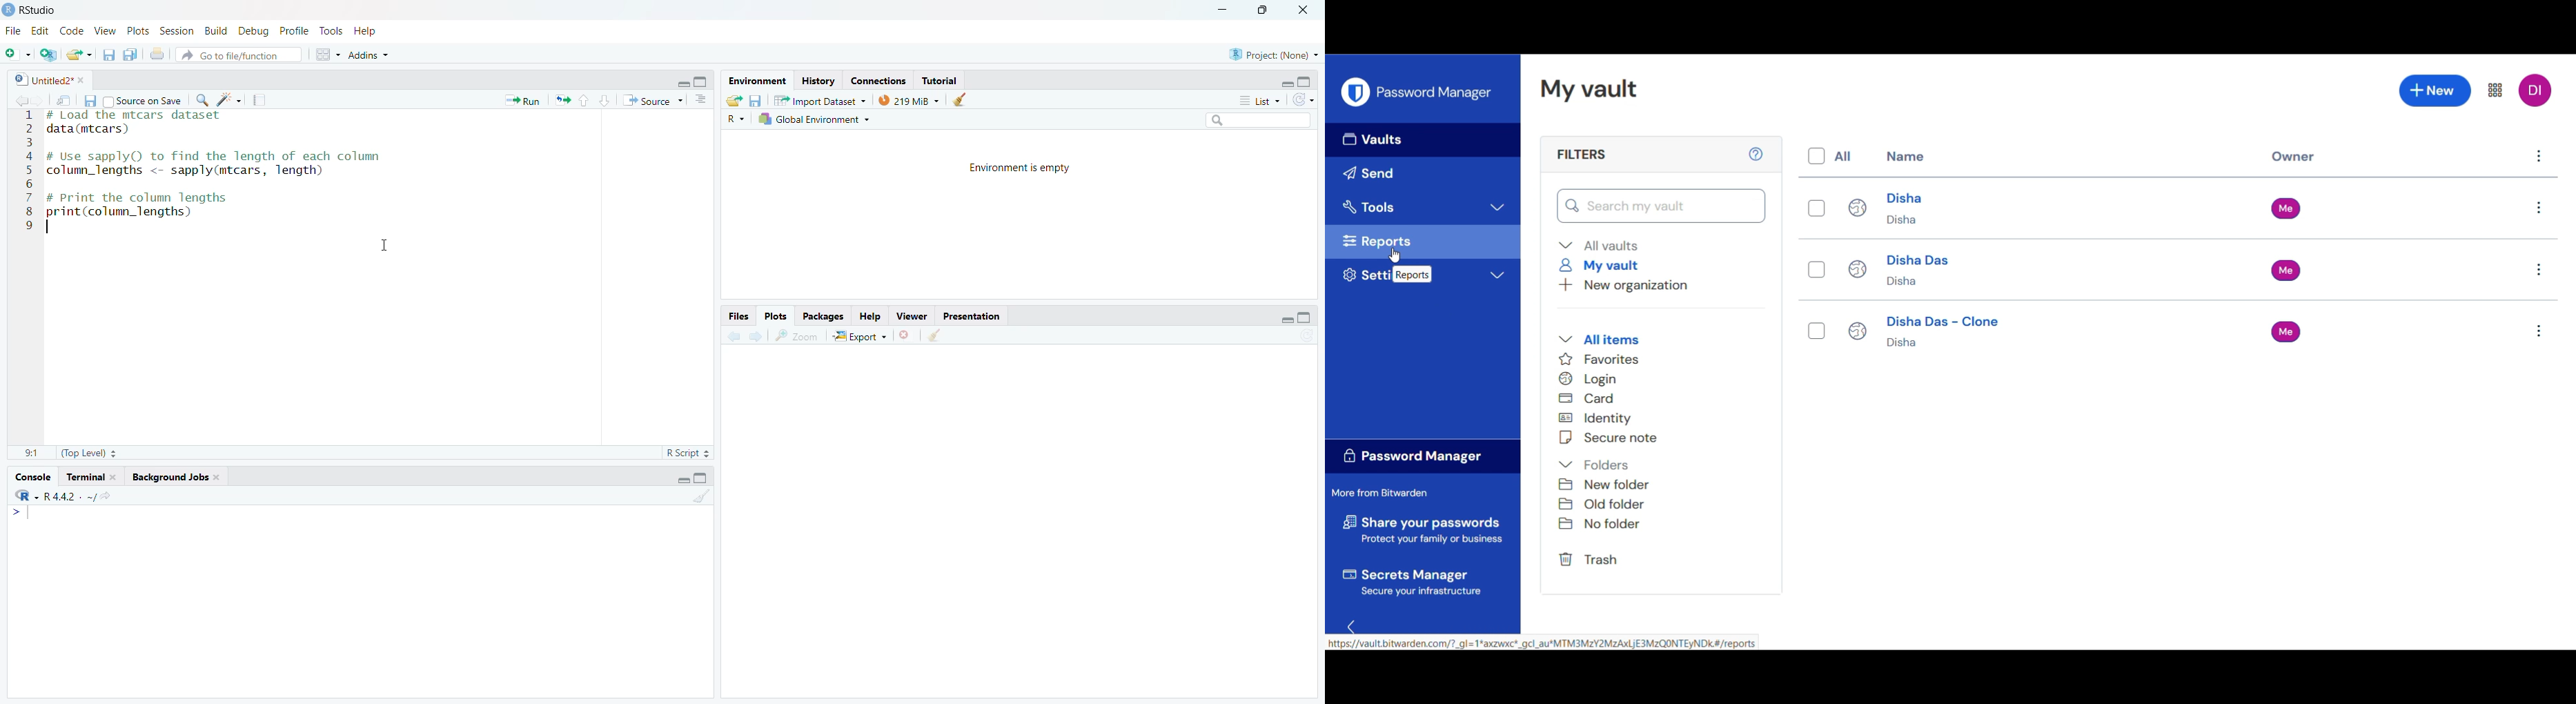 The width and height of the screenshot is (2576, 728). What do you see at coordinates (90, 101) in the screenshot?
I see `Save` at bounding box center [90, 101].